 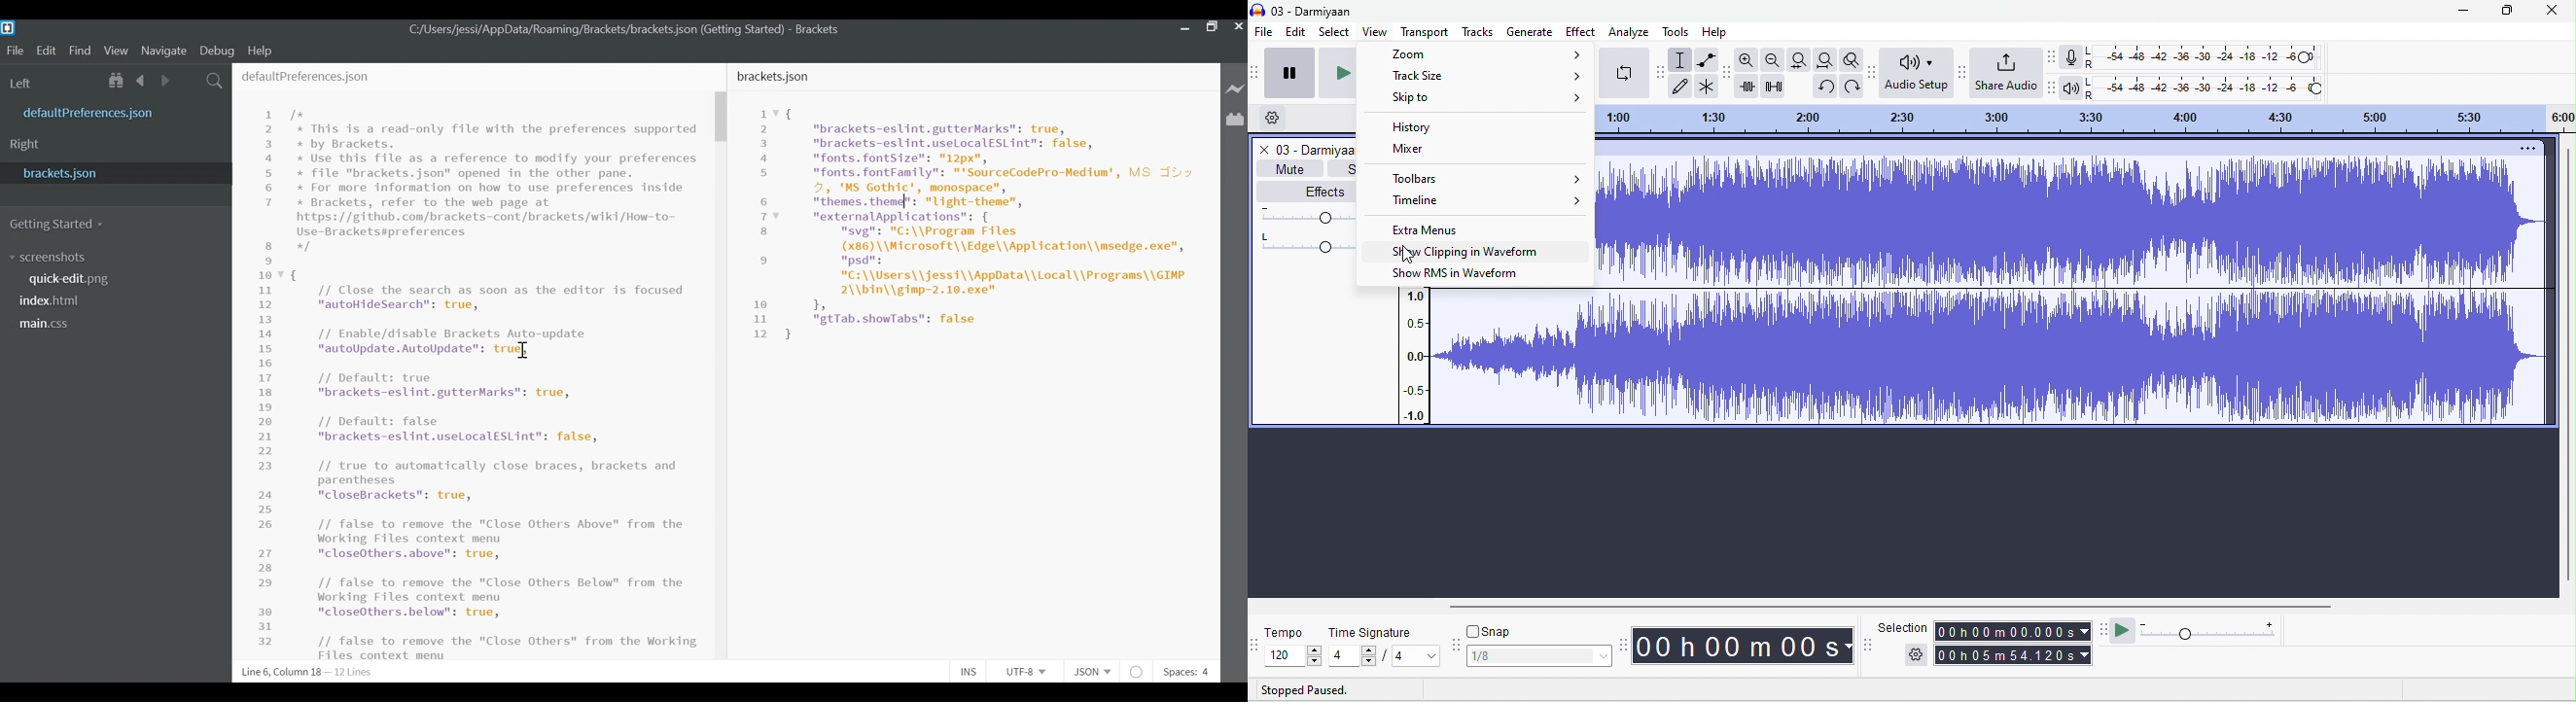 I want to click on select snapping, so click(x=1540, y=656).